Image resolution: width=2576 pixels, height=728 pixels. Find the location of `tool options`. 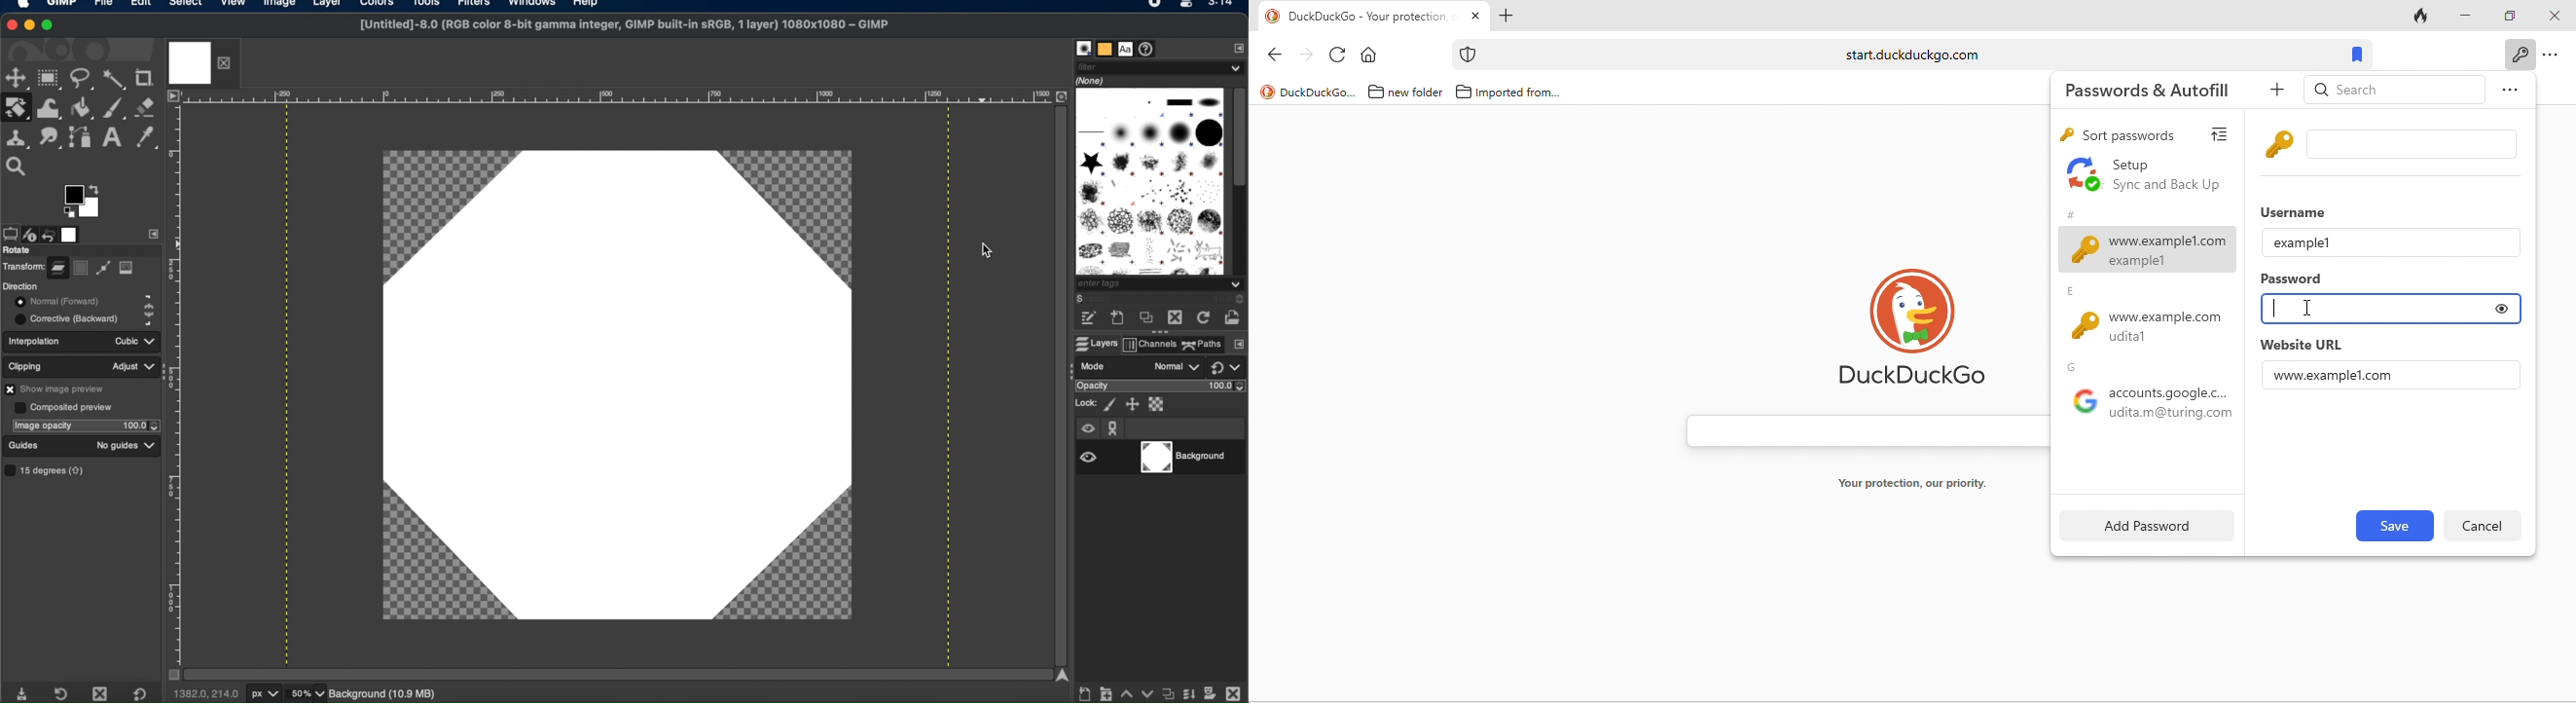

tool options is located at coordinates (9, 233).